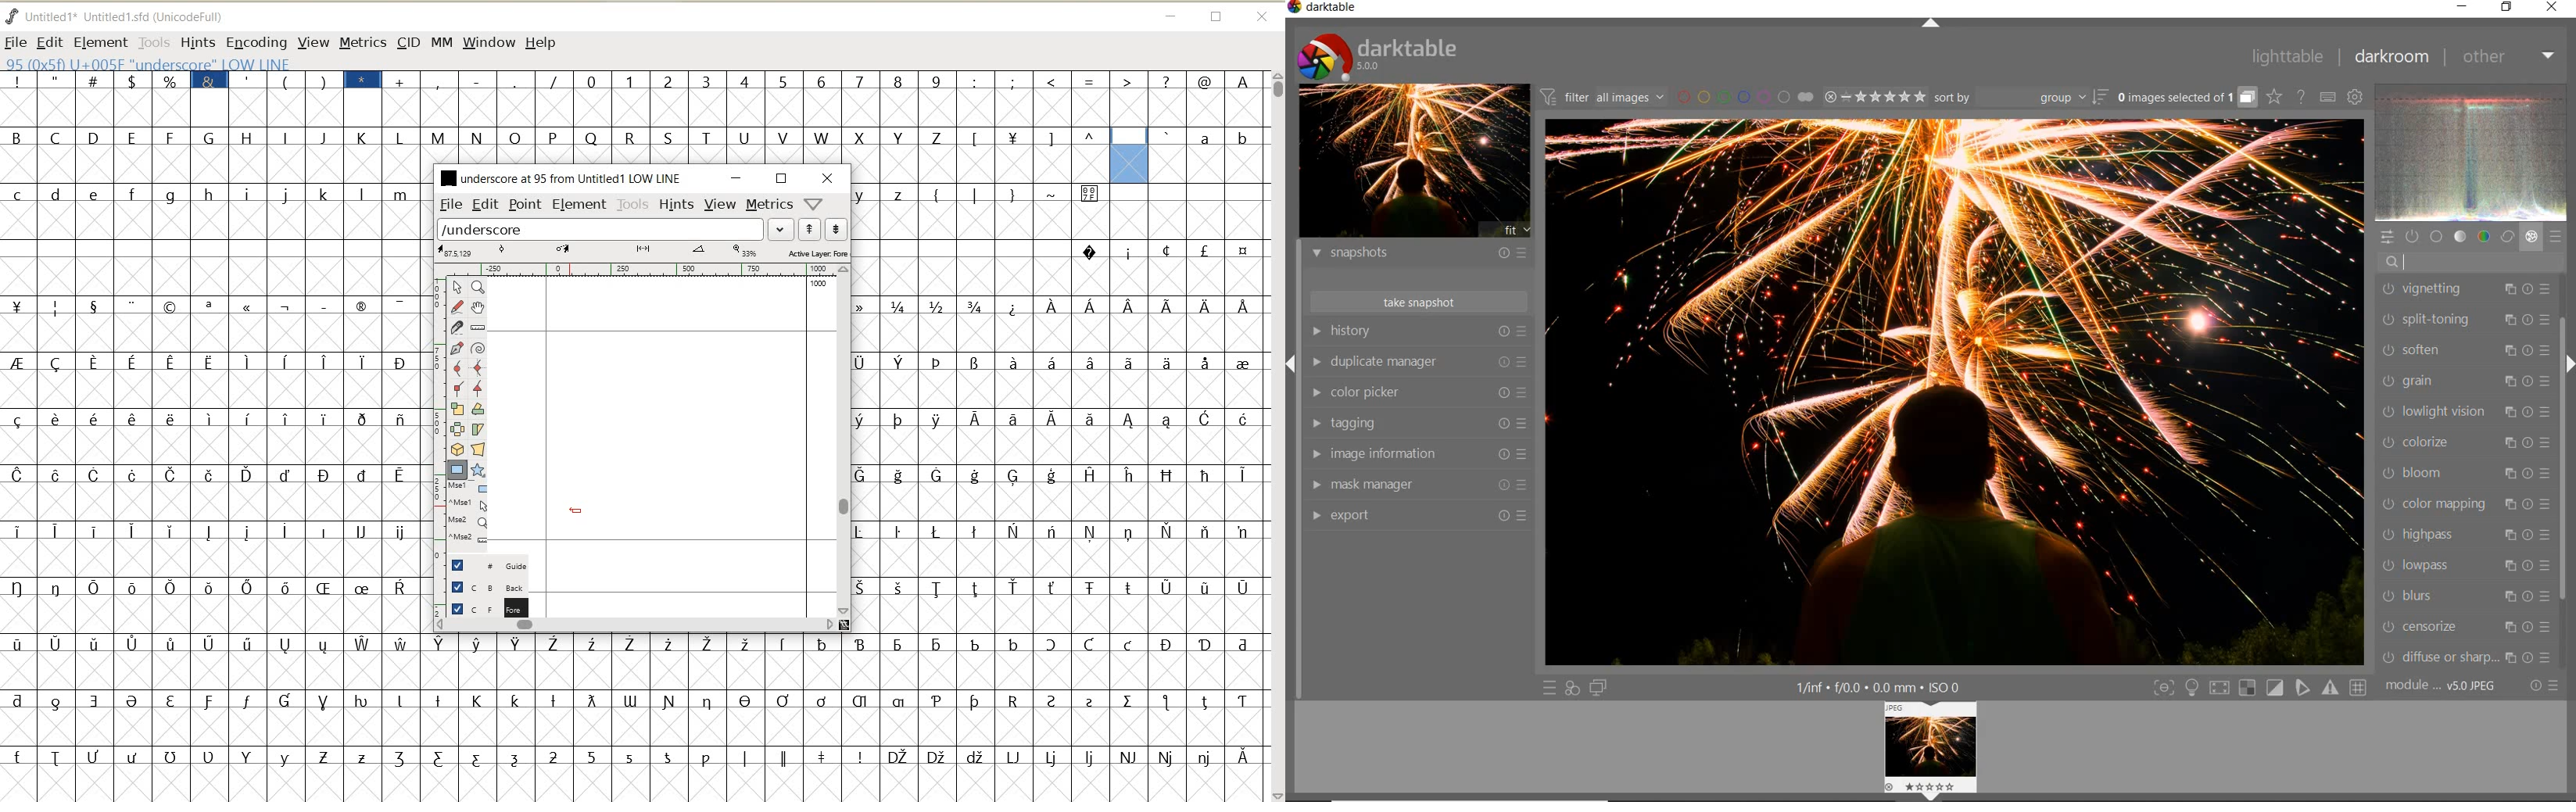 The height and width of the screenshot is (812, 2576). Describe the element at coordinates (152, 41) in the screenshot. I see `TOOLS` at that location.